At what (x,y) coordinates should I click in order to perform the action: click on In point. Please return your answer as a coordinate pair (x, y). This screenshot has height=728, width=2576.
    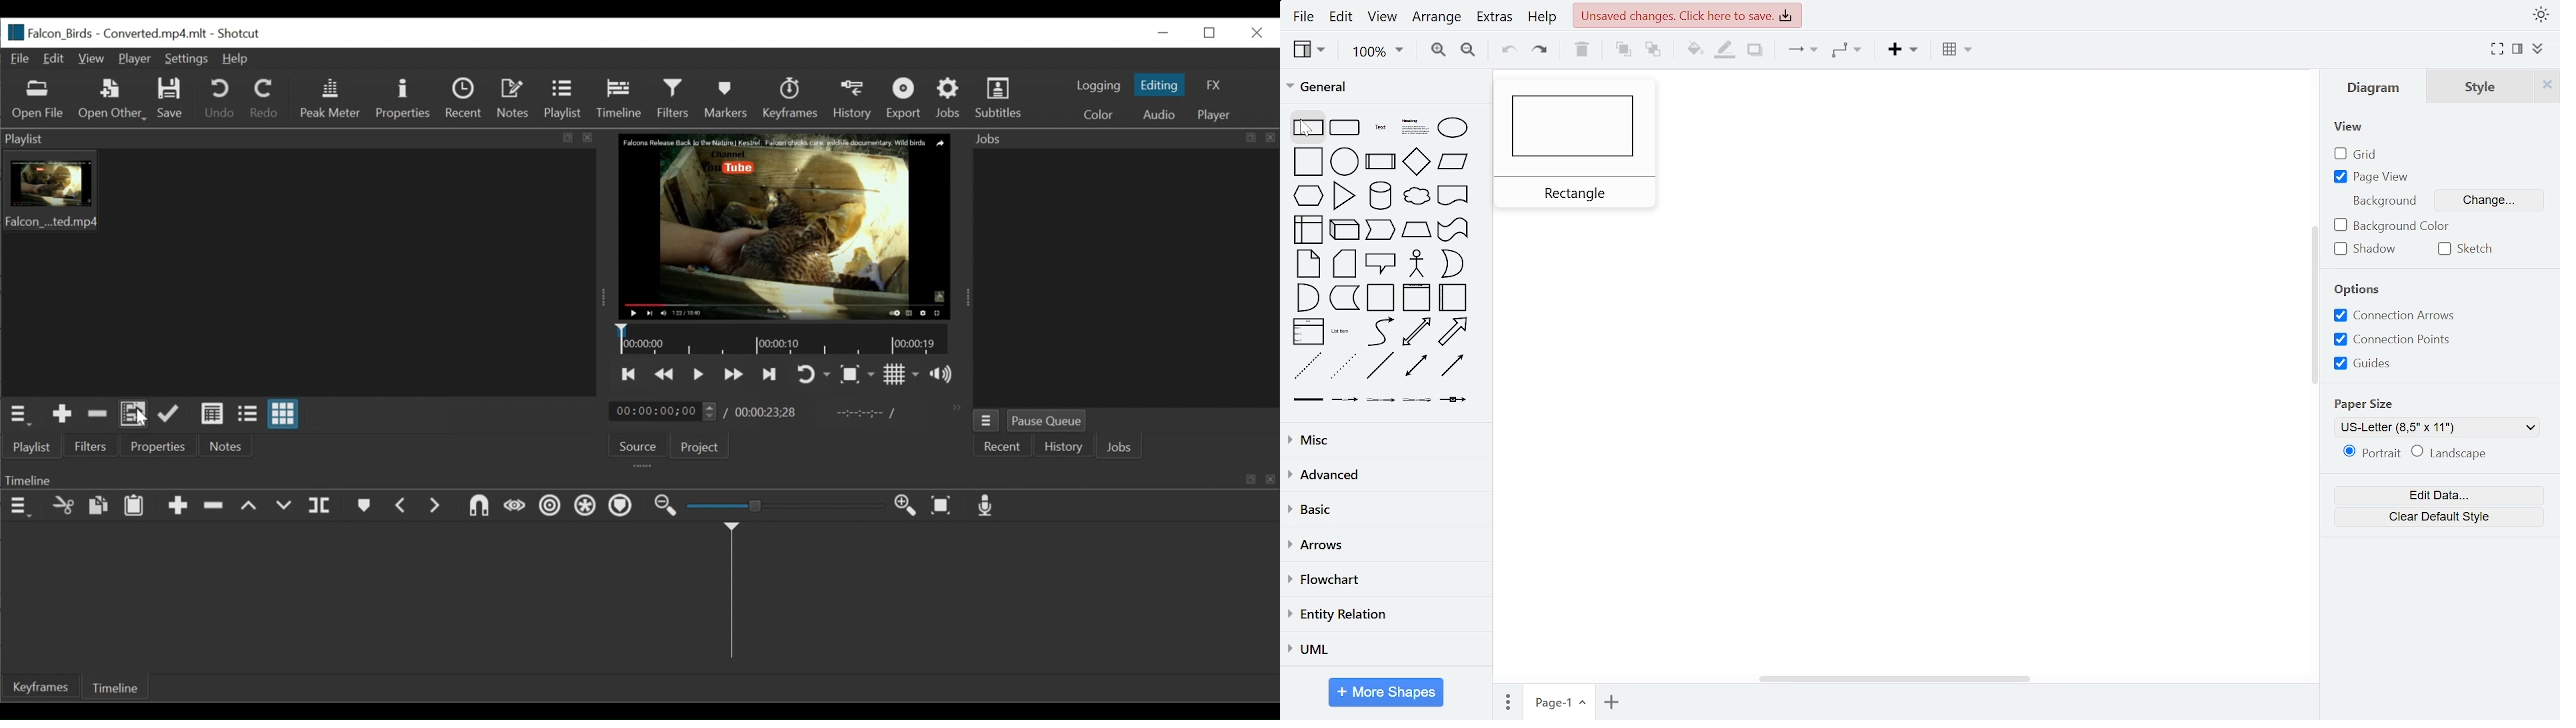
    Looking at the image, I should click on (866, 415).